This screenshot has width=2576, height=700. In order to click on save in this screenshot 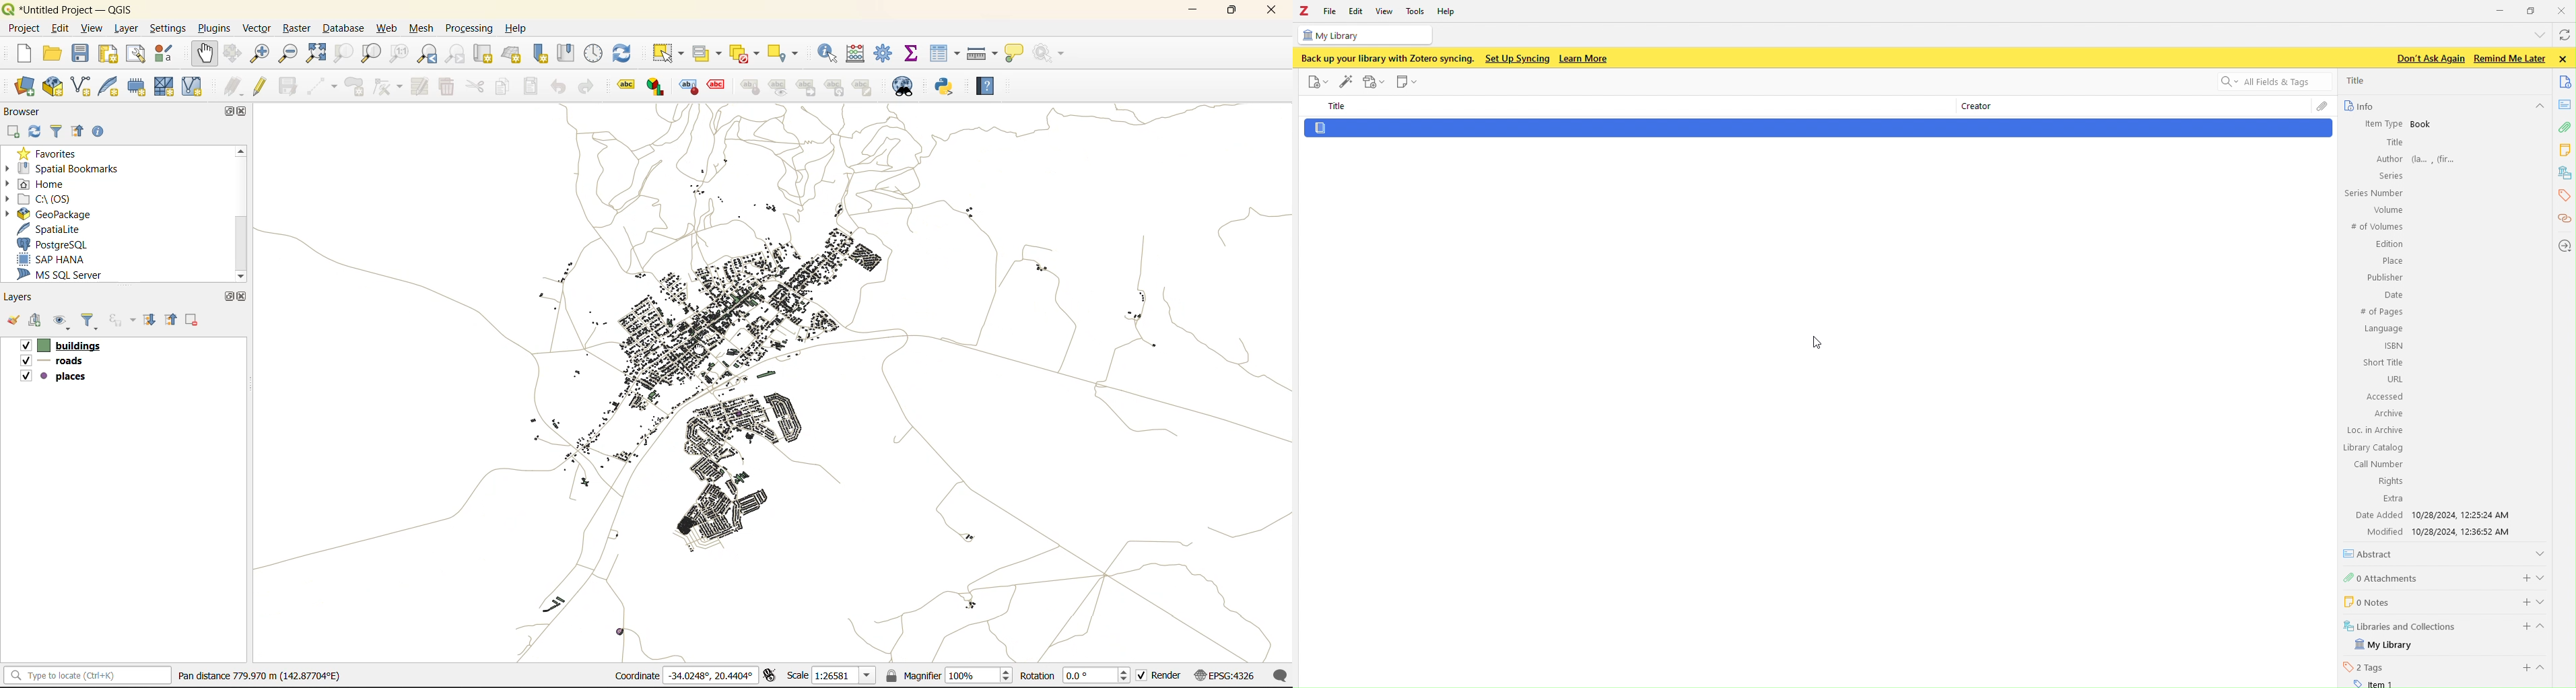, I will do `click(81, 53)`.